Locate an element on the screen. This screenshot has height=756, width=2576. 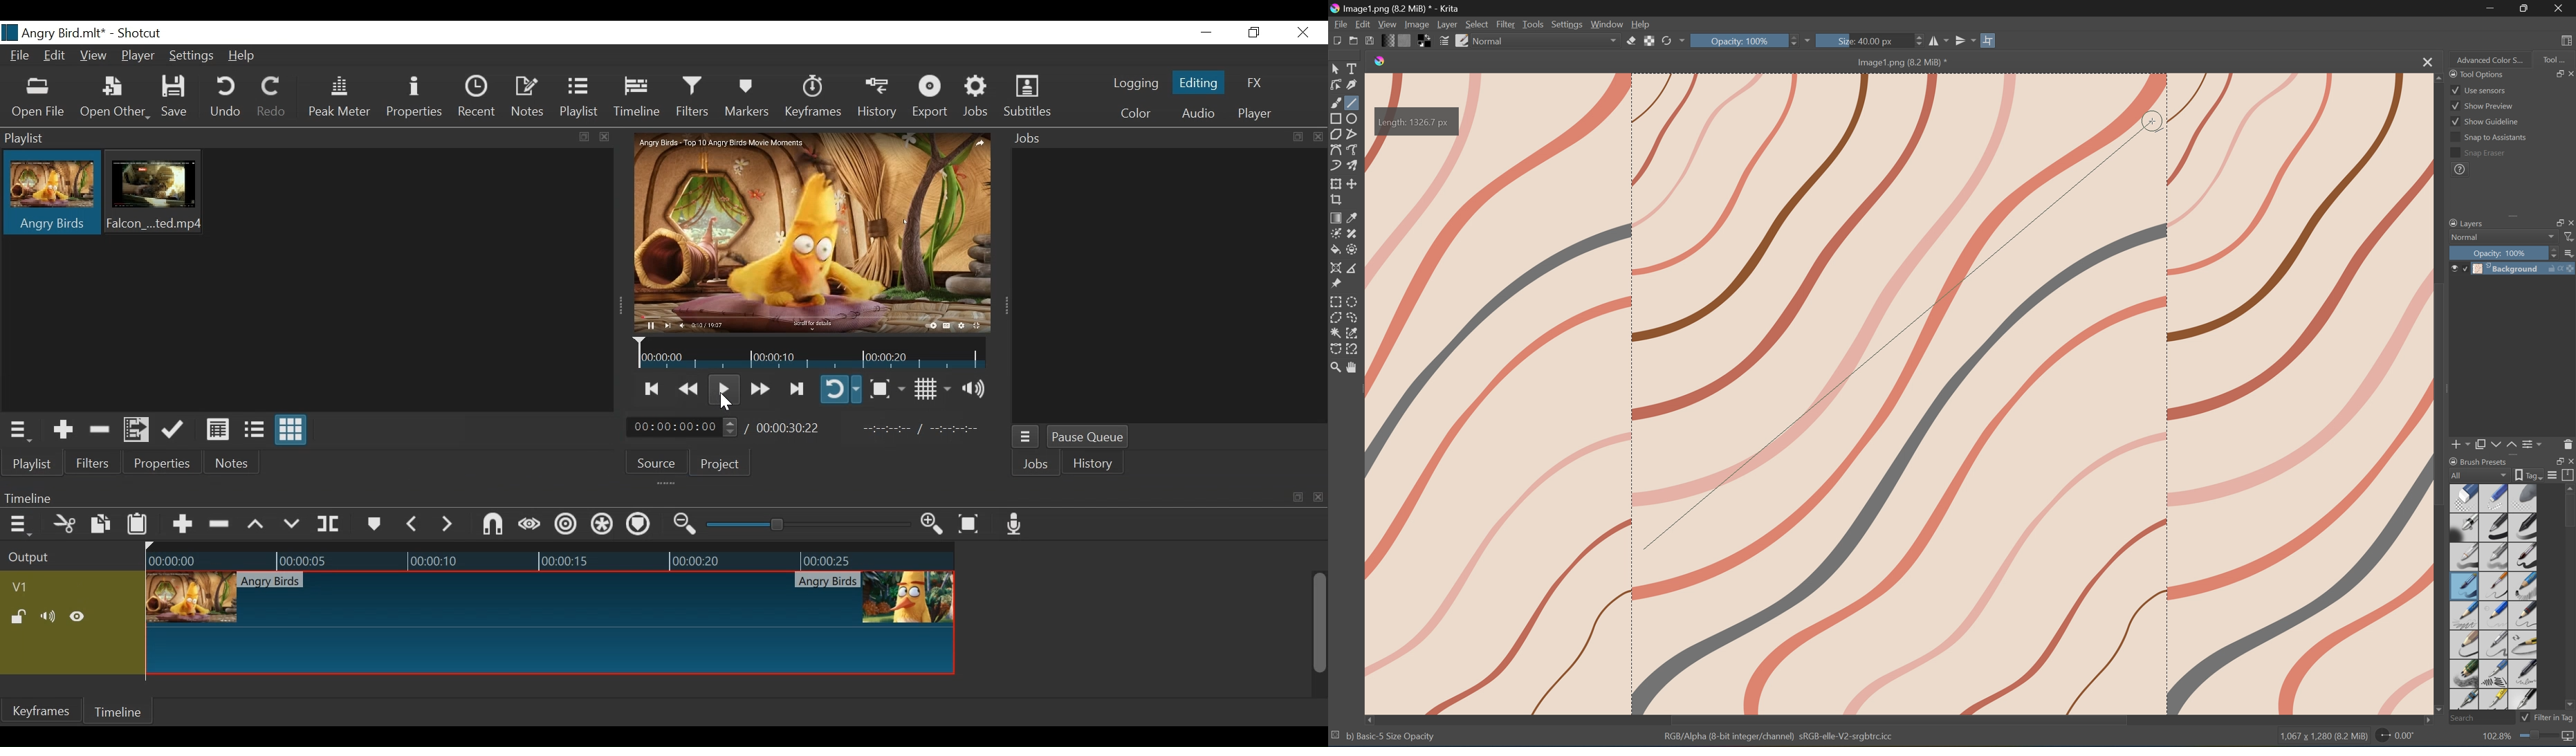
Source is located at coordinates (659, 465).